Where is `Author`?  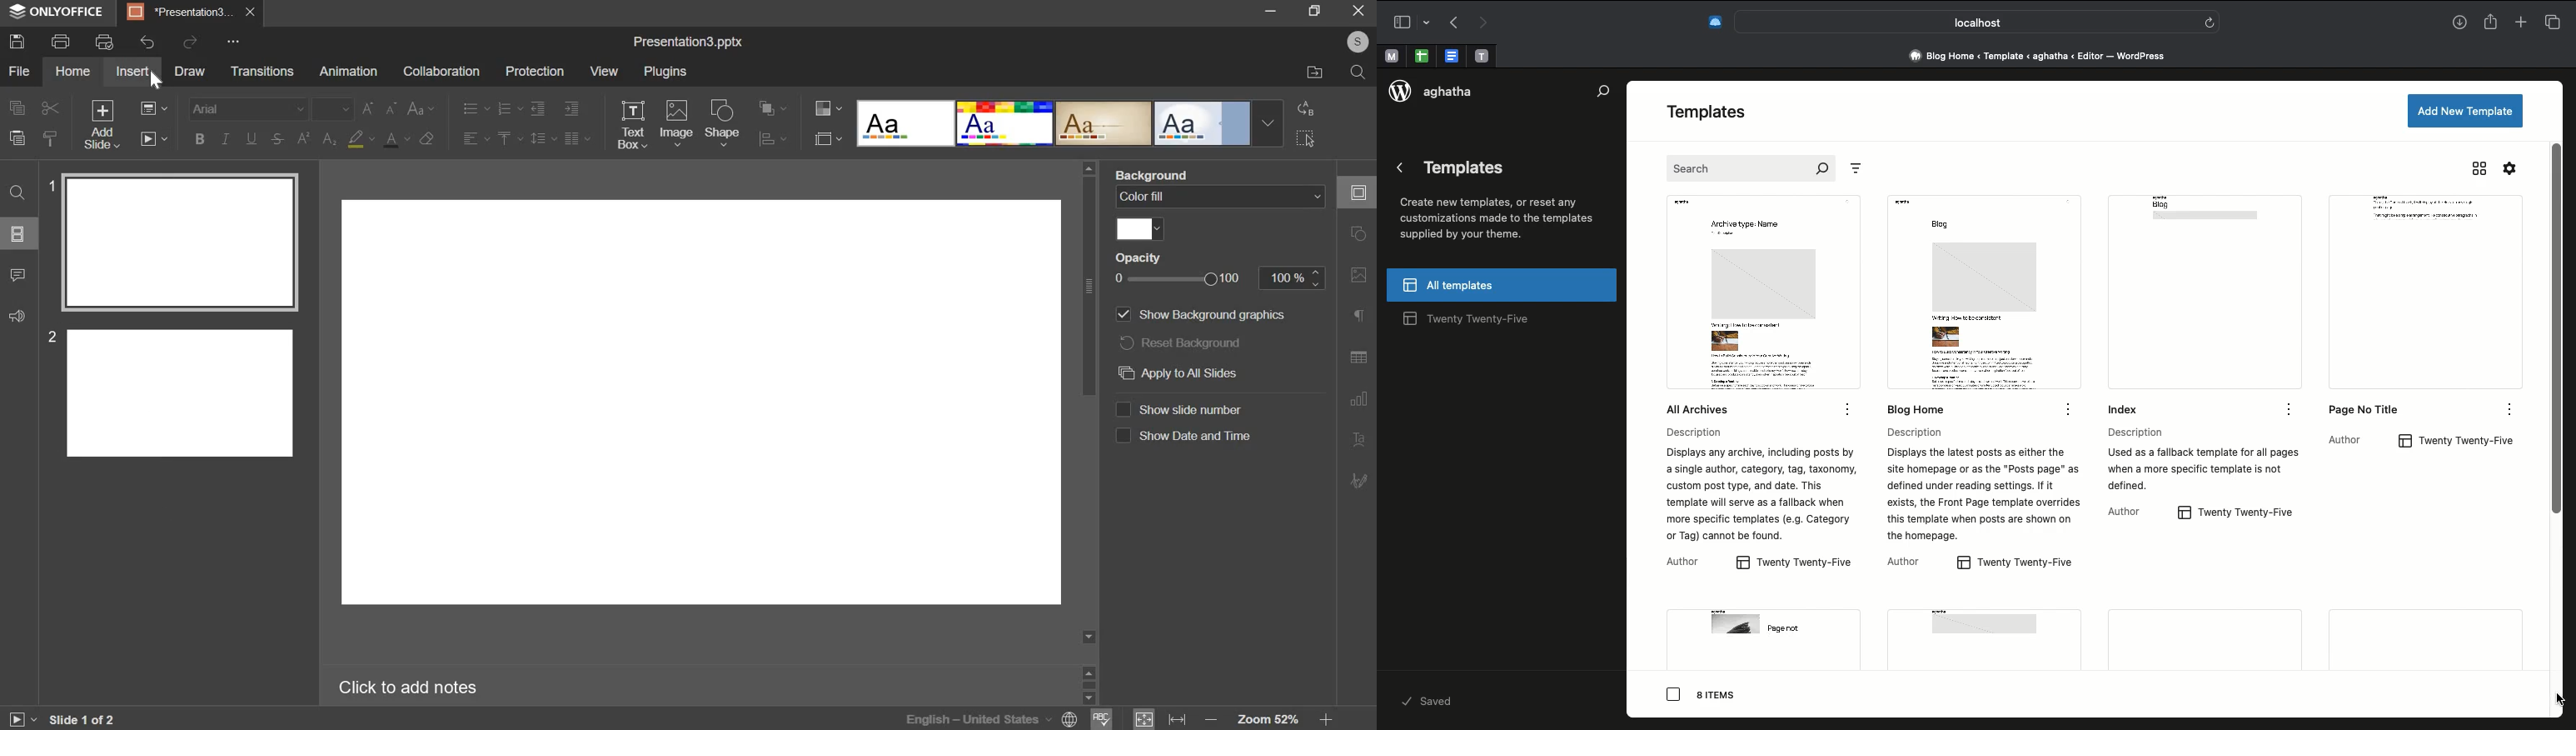
Author is located at coordinates (2347, 438).